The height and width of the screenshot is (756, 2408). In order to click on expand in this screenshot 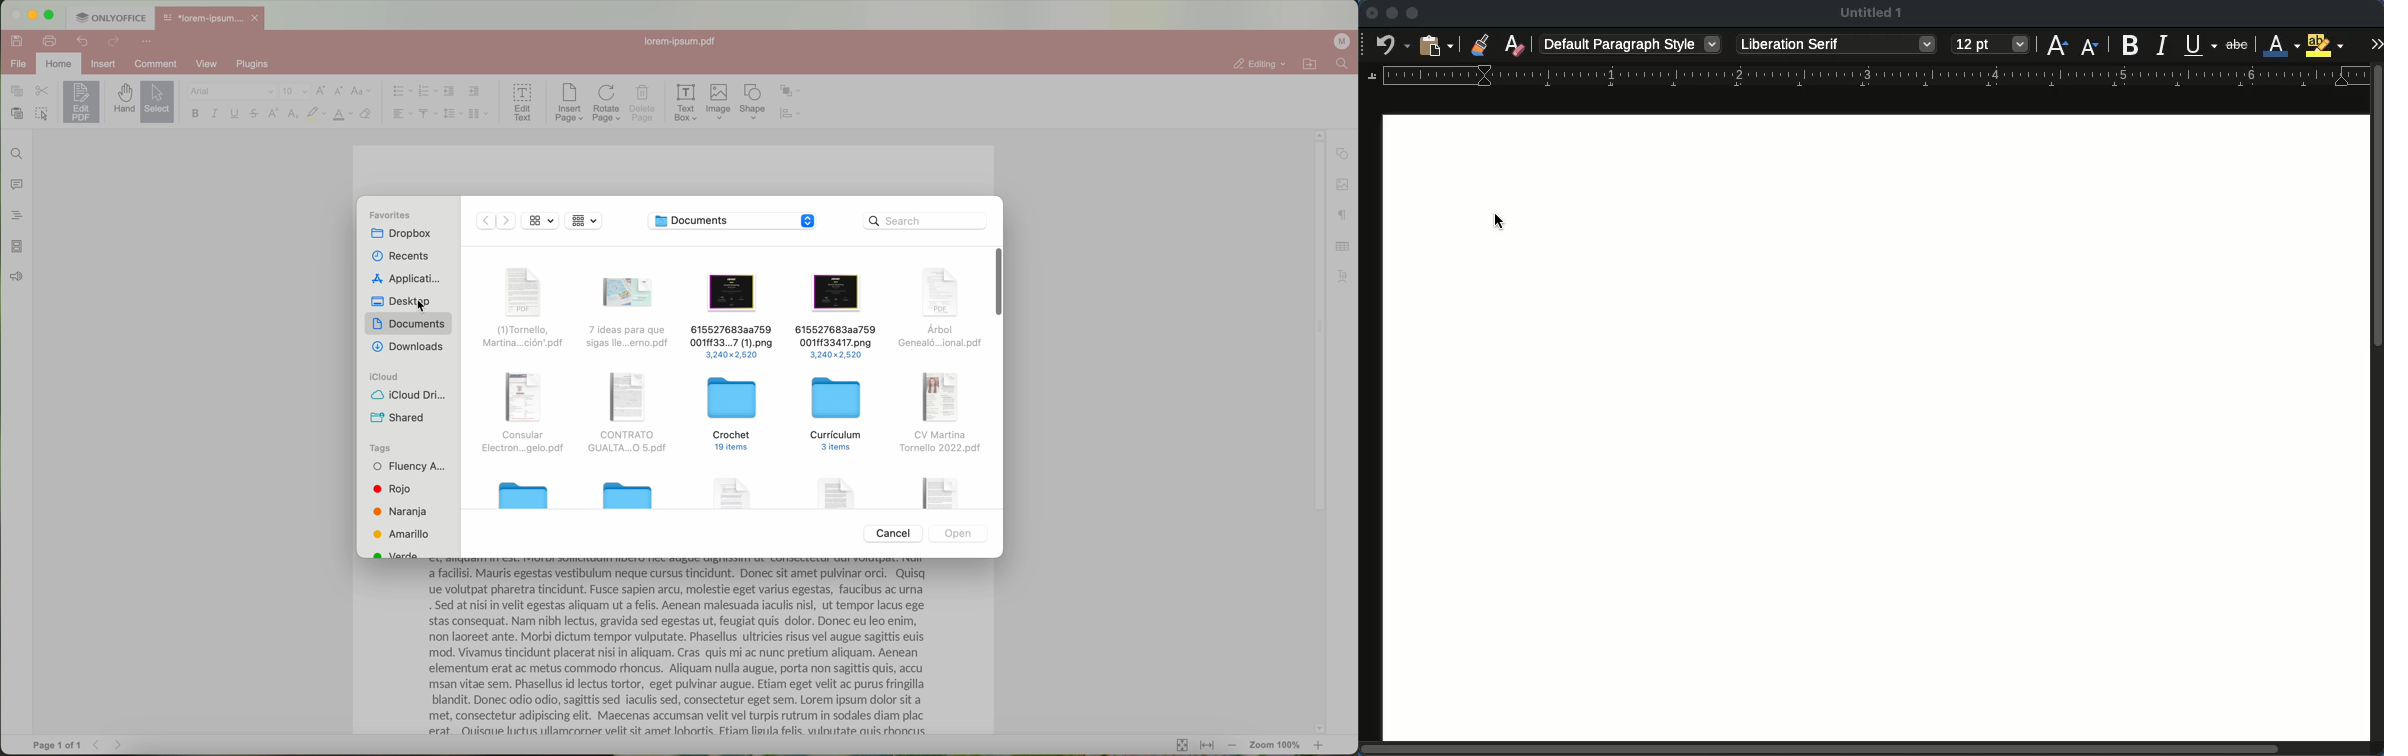, I will do `click(2376, 45)`.